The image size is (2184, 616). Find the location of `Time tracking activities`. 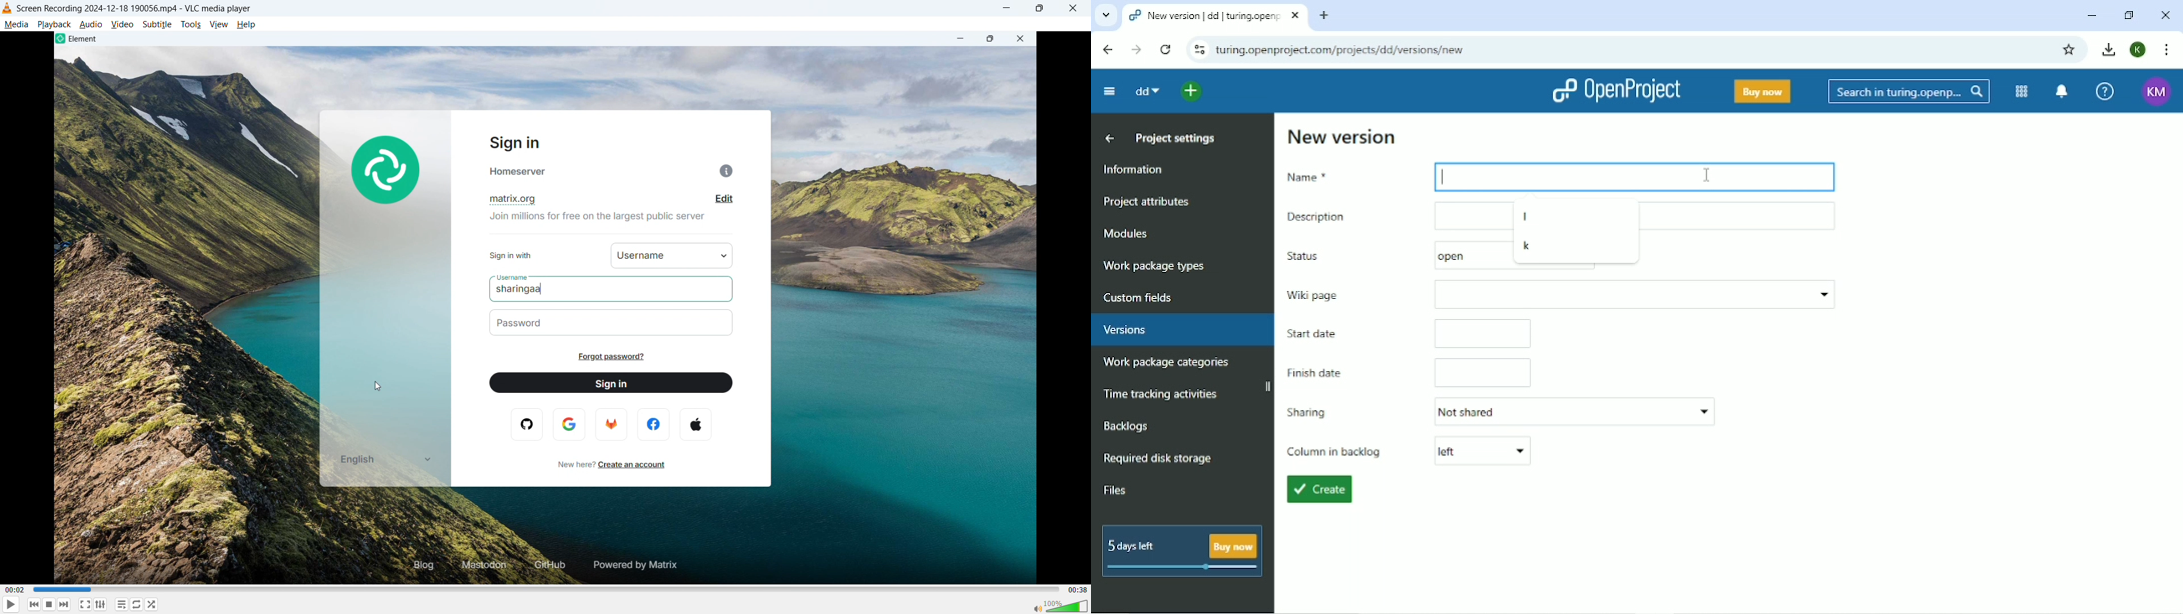

Time tracking activities is located at coordinates (1161, 393).